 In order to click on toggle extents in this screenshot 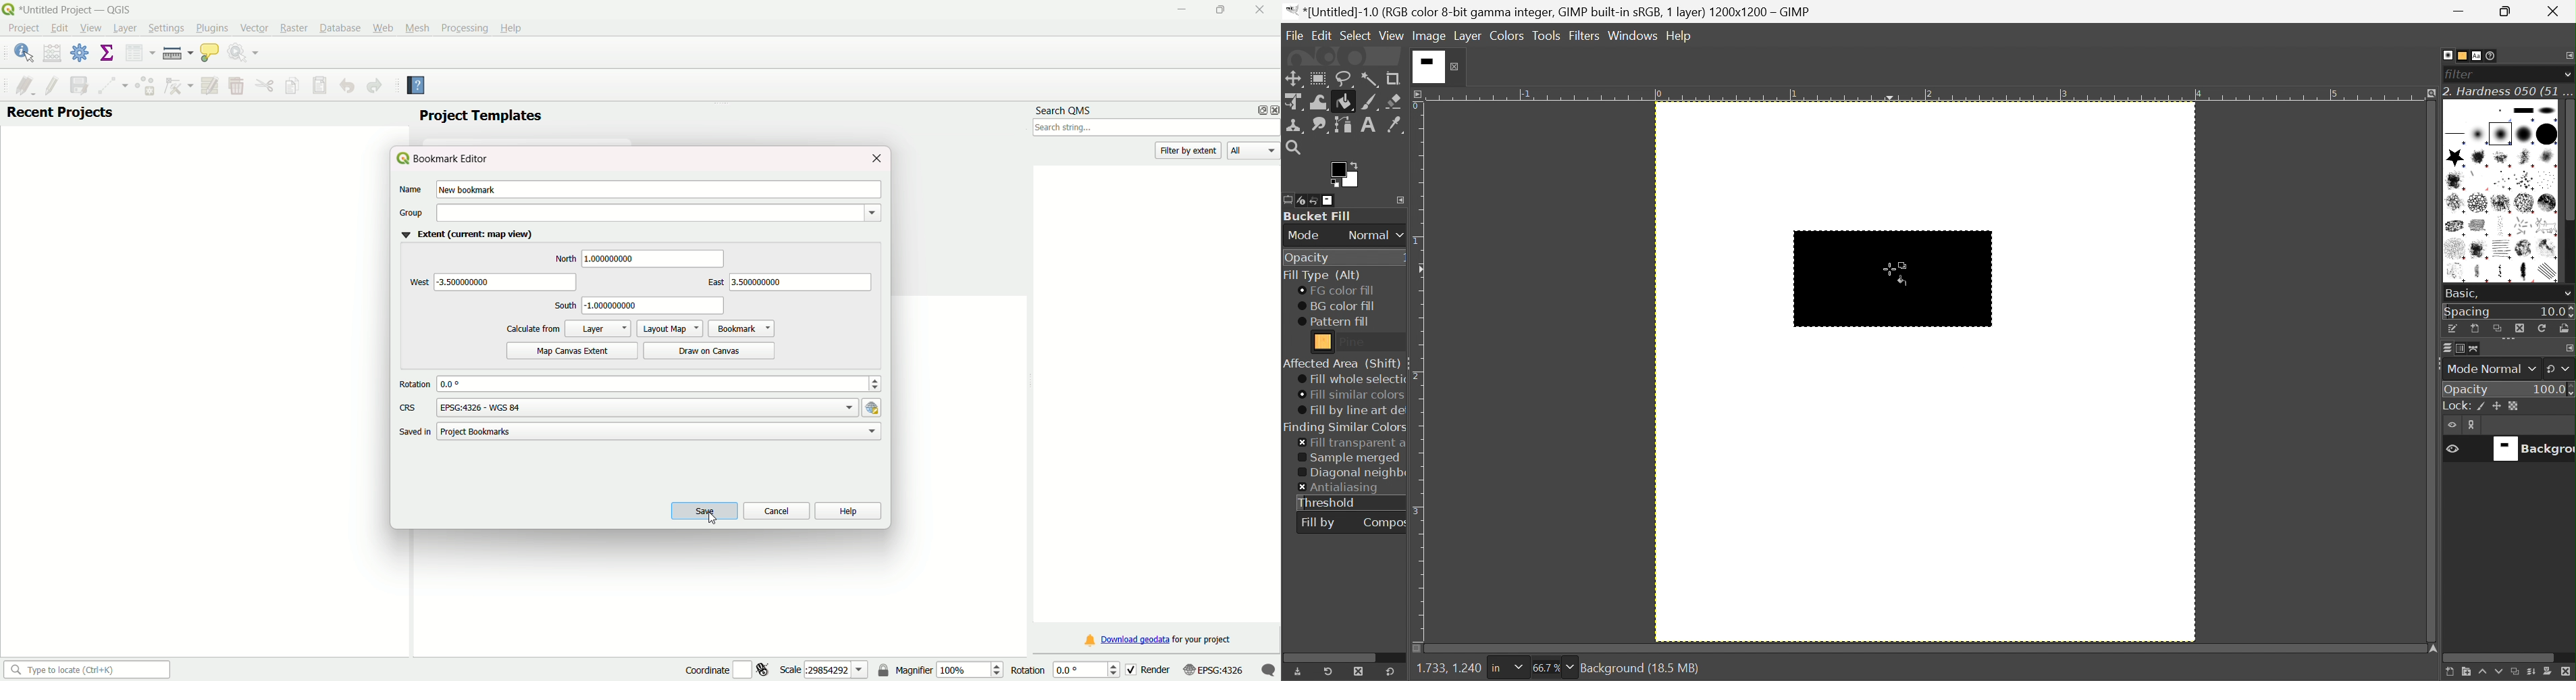, I will do `click(765, 669)`.